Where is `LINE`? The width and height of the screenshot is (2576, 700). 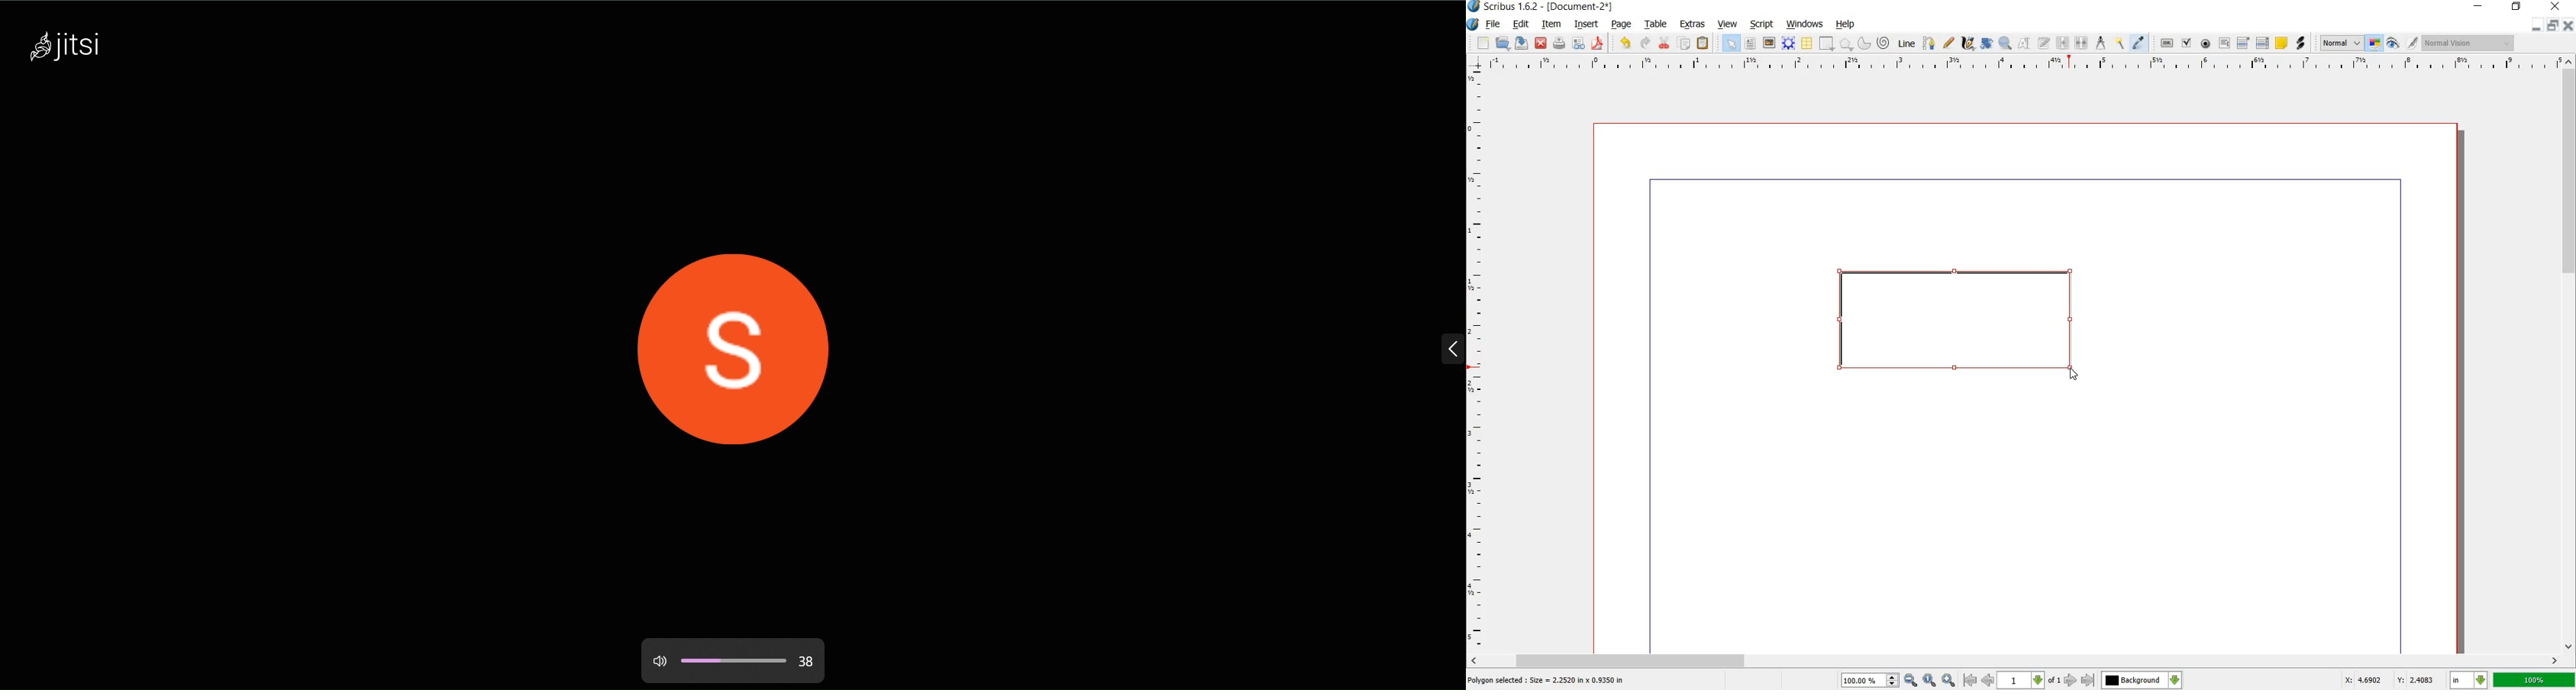 LINE is located at coordinates (1907, 42).